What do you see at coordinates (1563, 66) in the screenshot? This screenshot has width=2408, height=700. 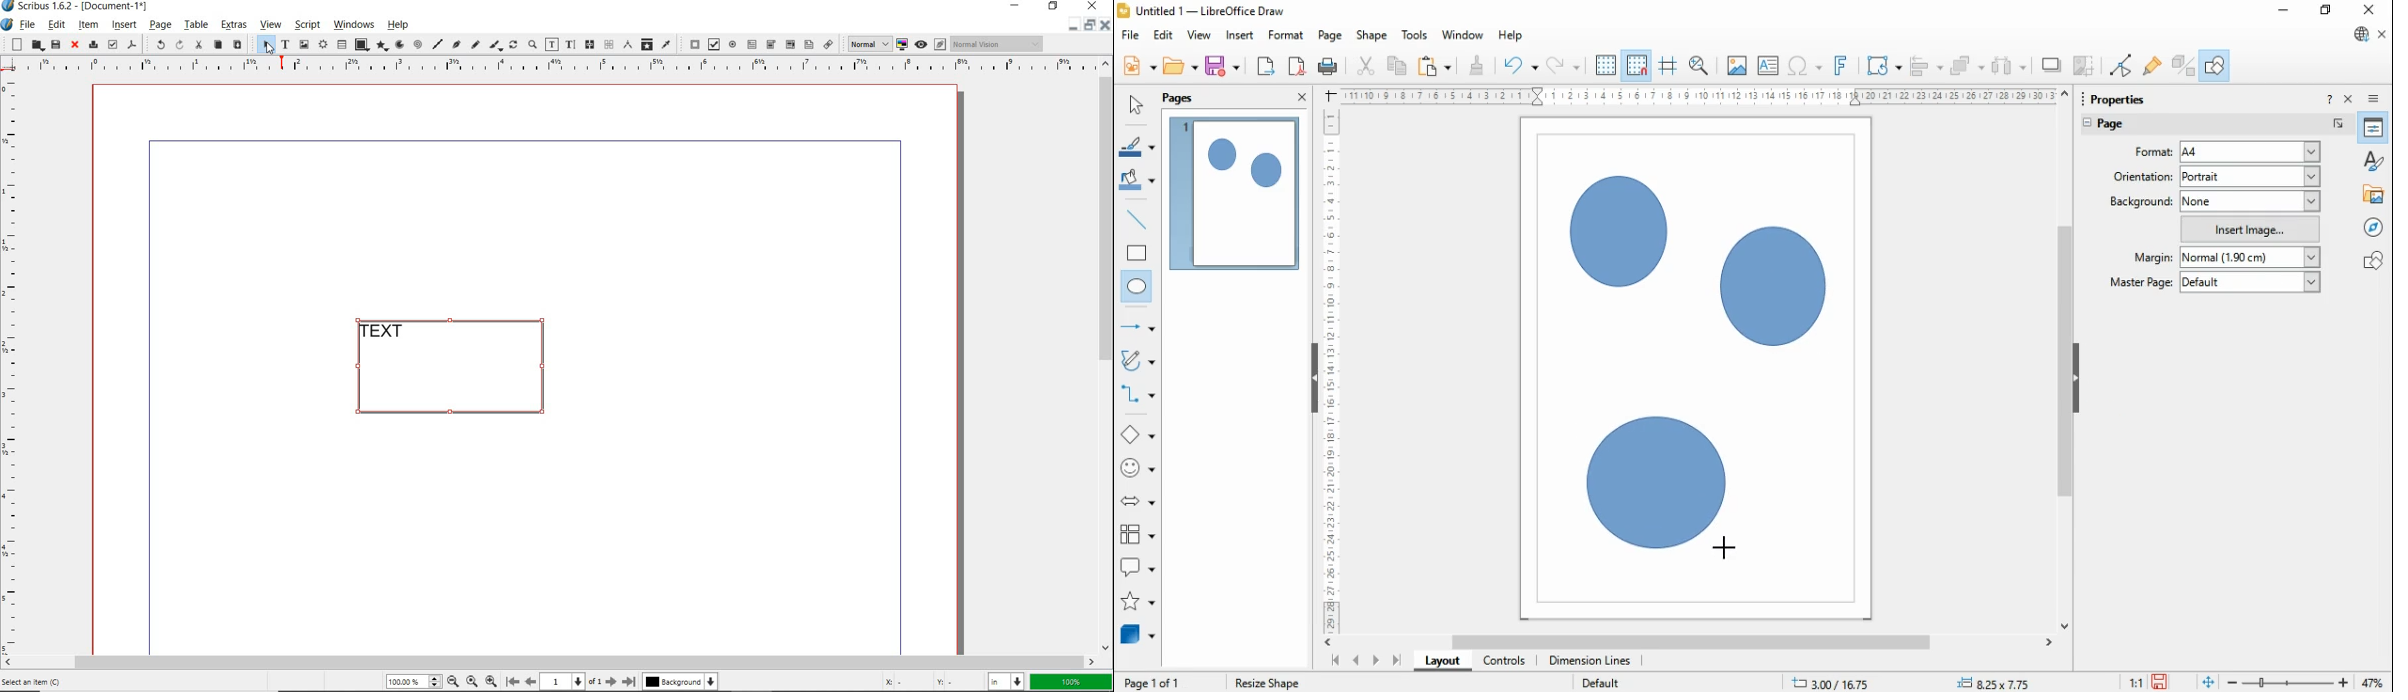 I see `redo` at bounding box center [1563, 66].